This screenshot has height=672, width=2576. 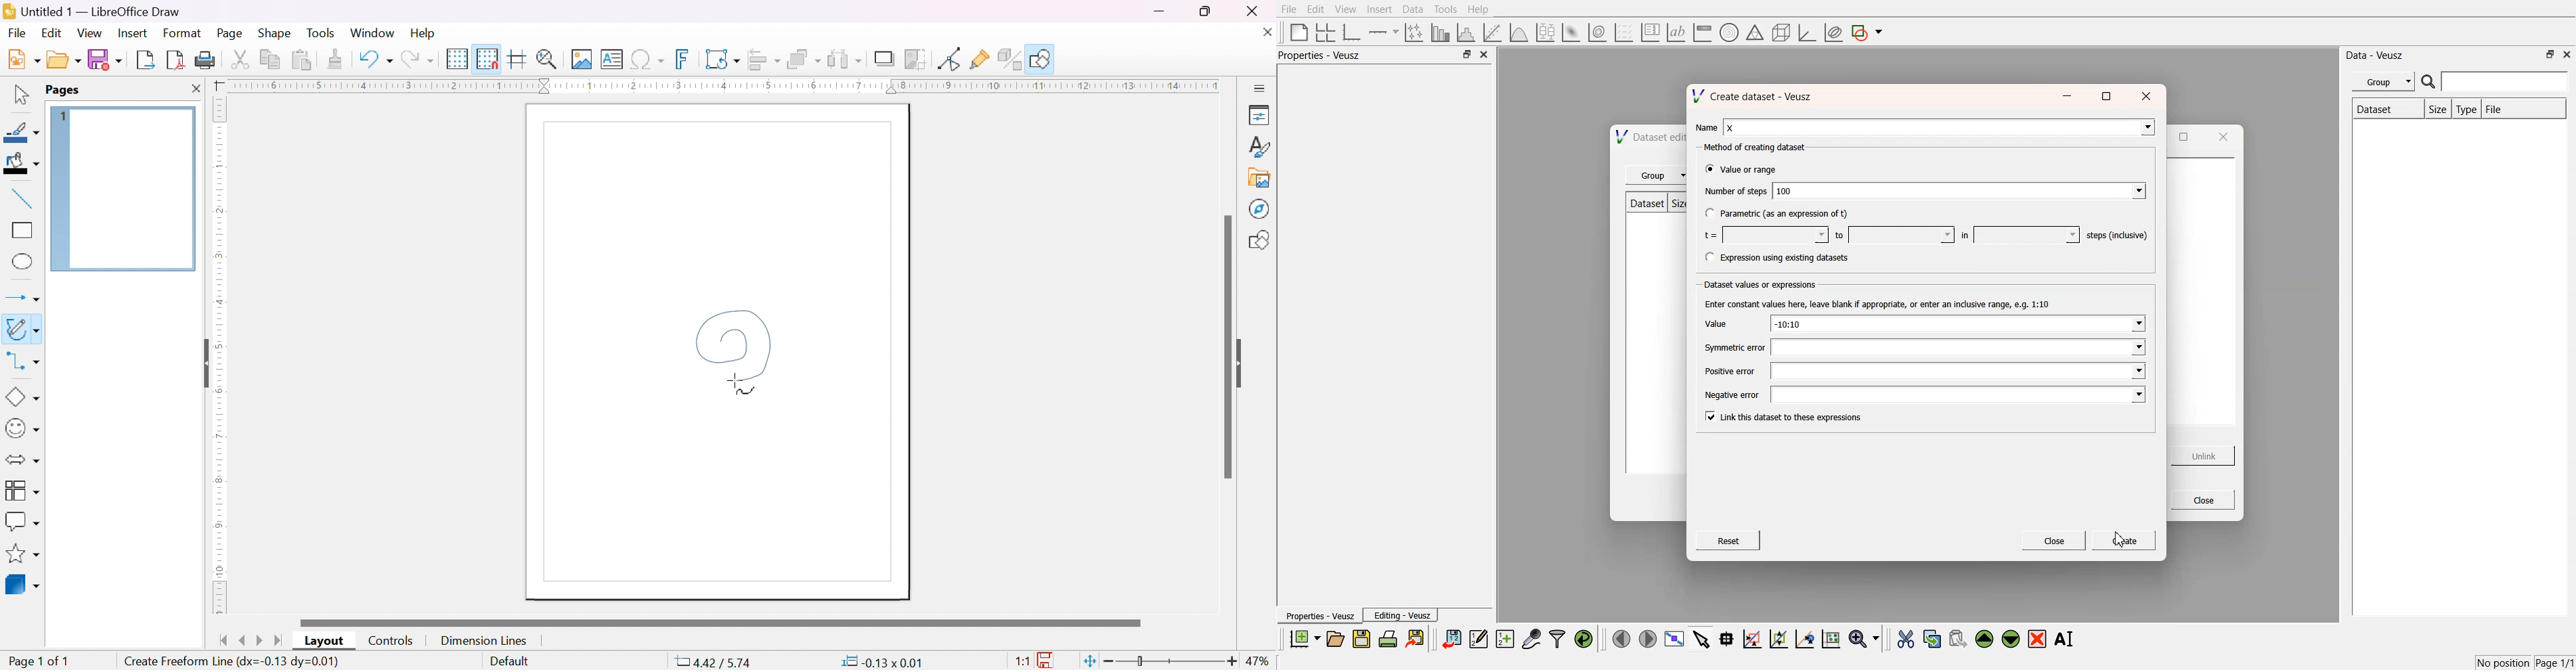 I want to click on copy, so click(x=271, y=59).